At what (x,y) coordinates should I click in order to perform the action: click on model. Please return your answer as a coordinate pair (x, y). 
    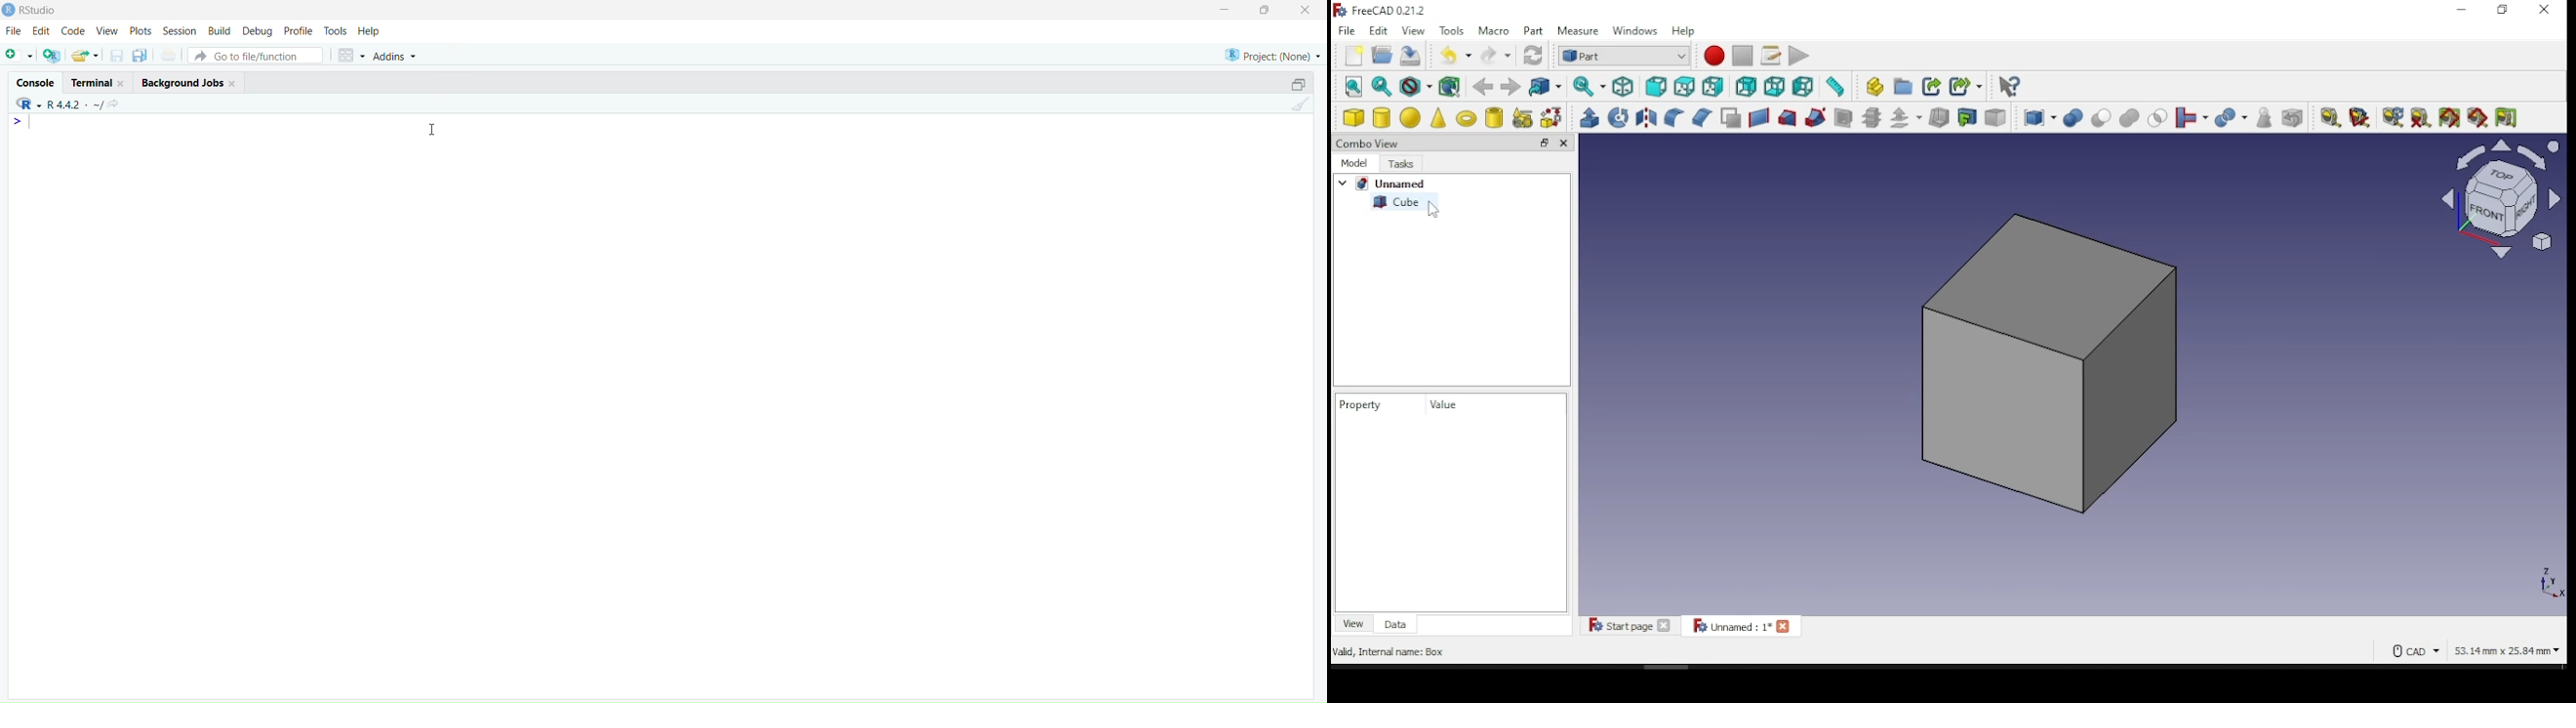
    Looking at the image, I should click on (1355, 163).